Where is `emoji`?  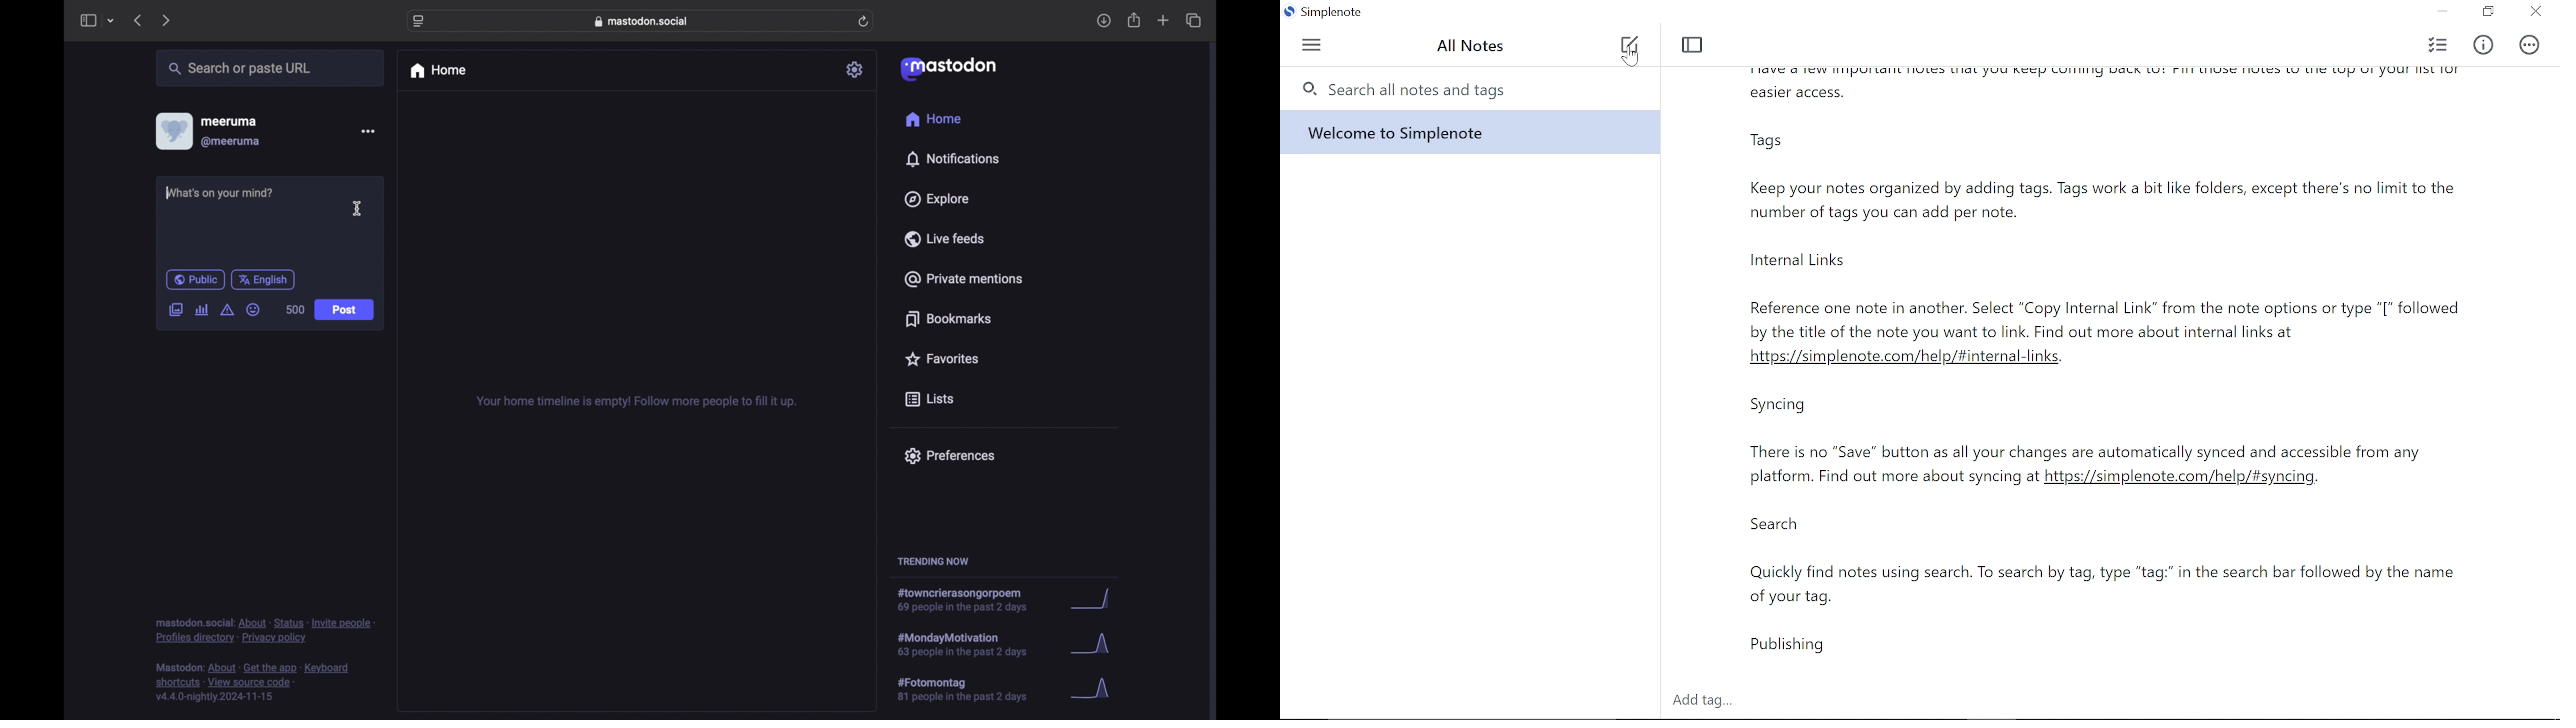 emoji is located at coordinates (253, 310).